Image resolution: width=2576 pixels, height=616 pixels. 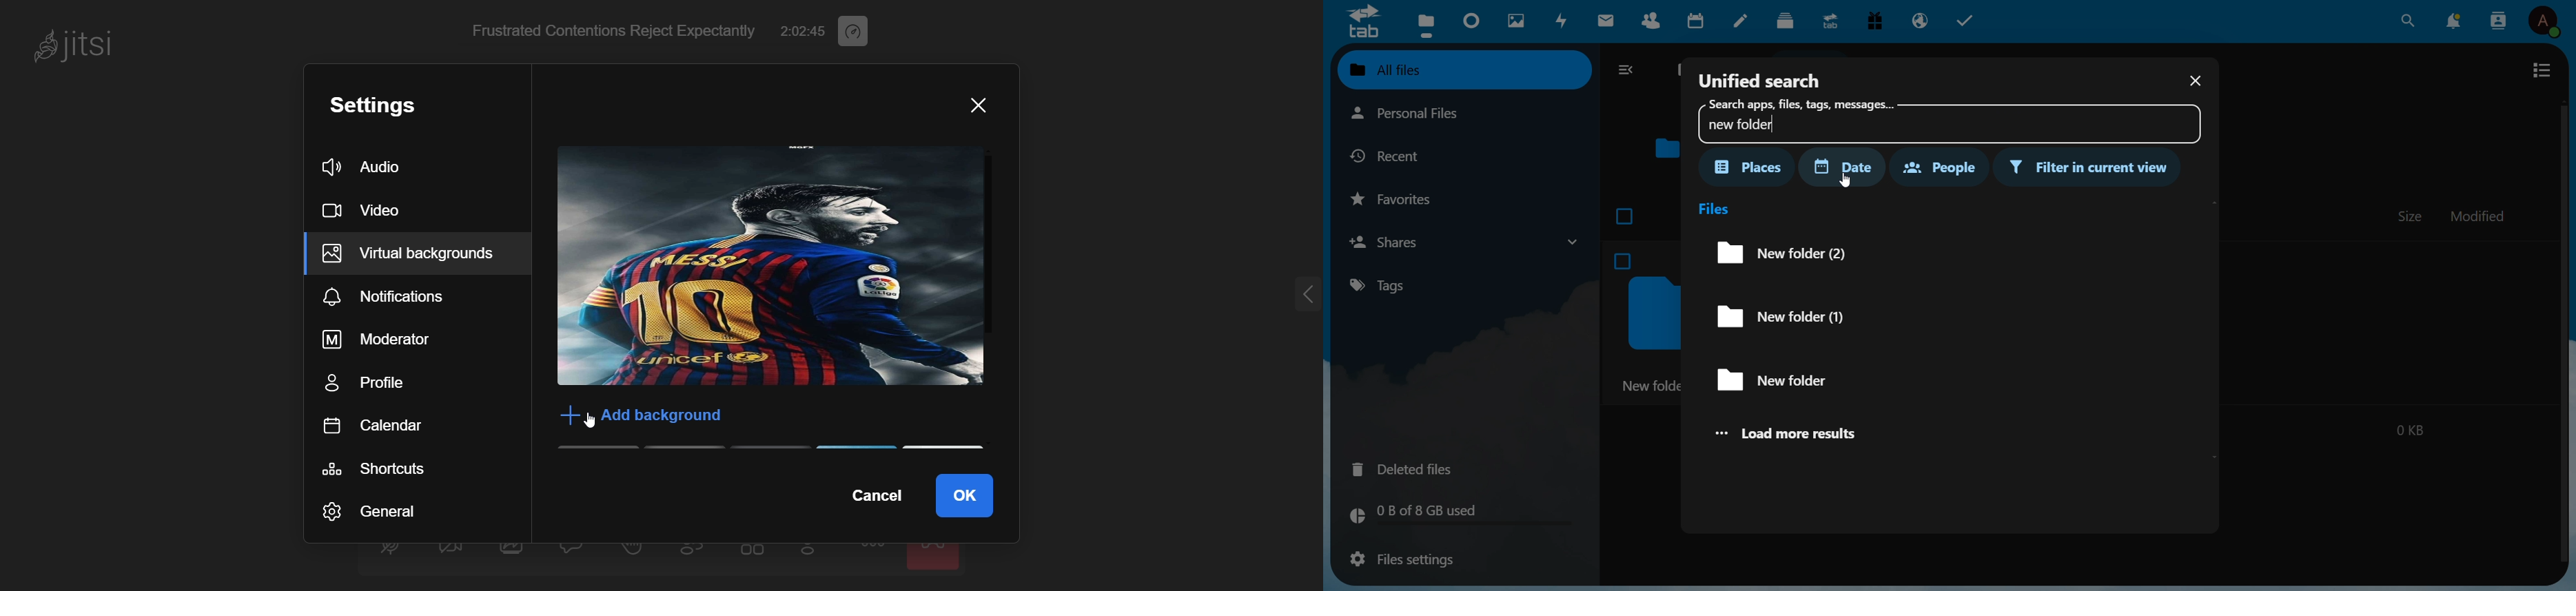 I want to click on Jitsi, so click(x=88, y=47).